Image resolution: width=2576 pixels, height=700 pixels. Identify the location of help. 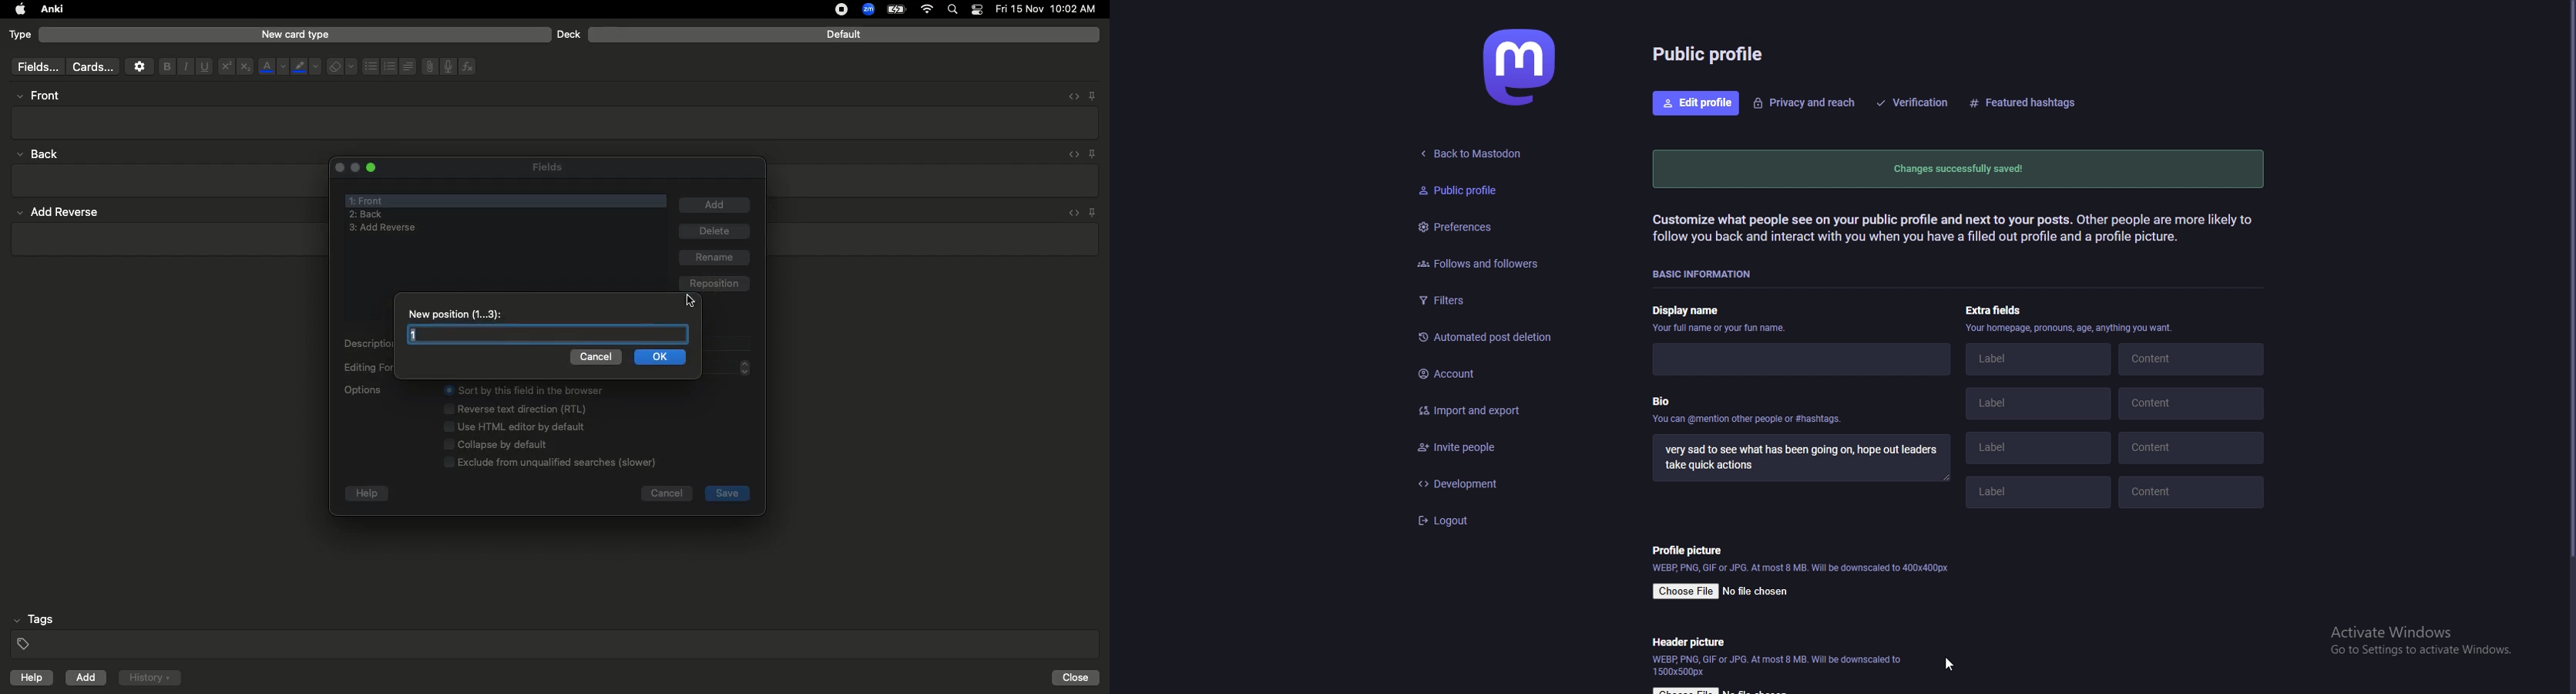
(368, 494).